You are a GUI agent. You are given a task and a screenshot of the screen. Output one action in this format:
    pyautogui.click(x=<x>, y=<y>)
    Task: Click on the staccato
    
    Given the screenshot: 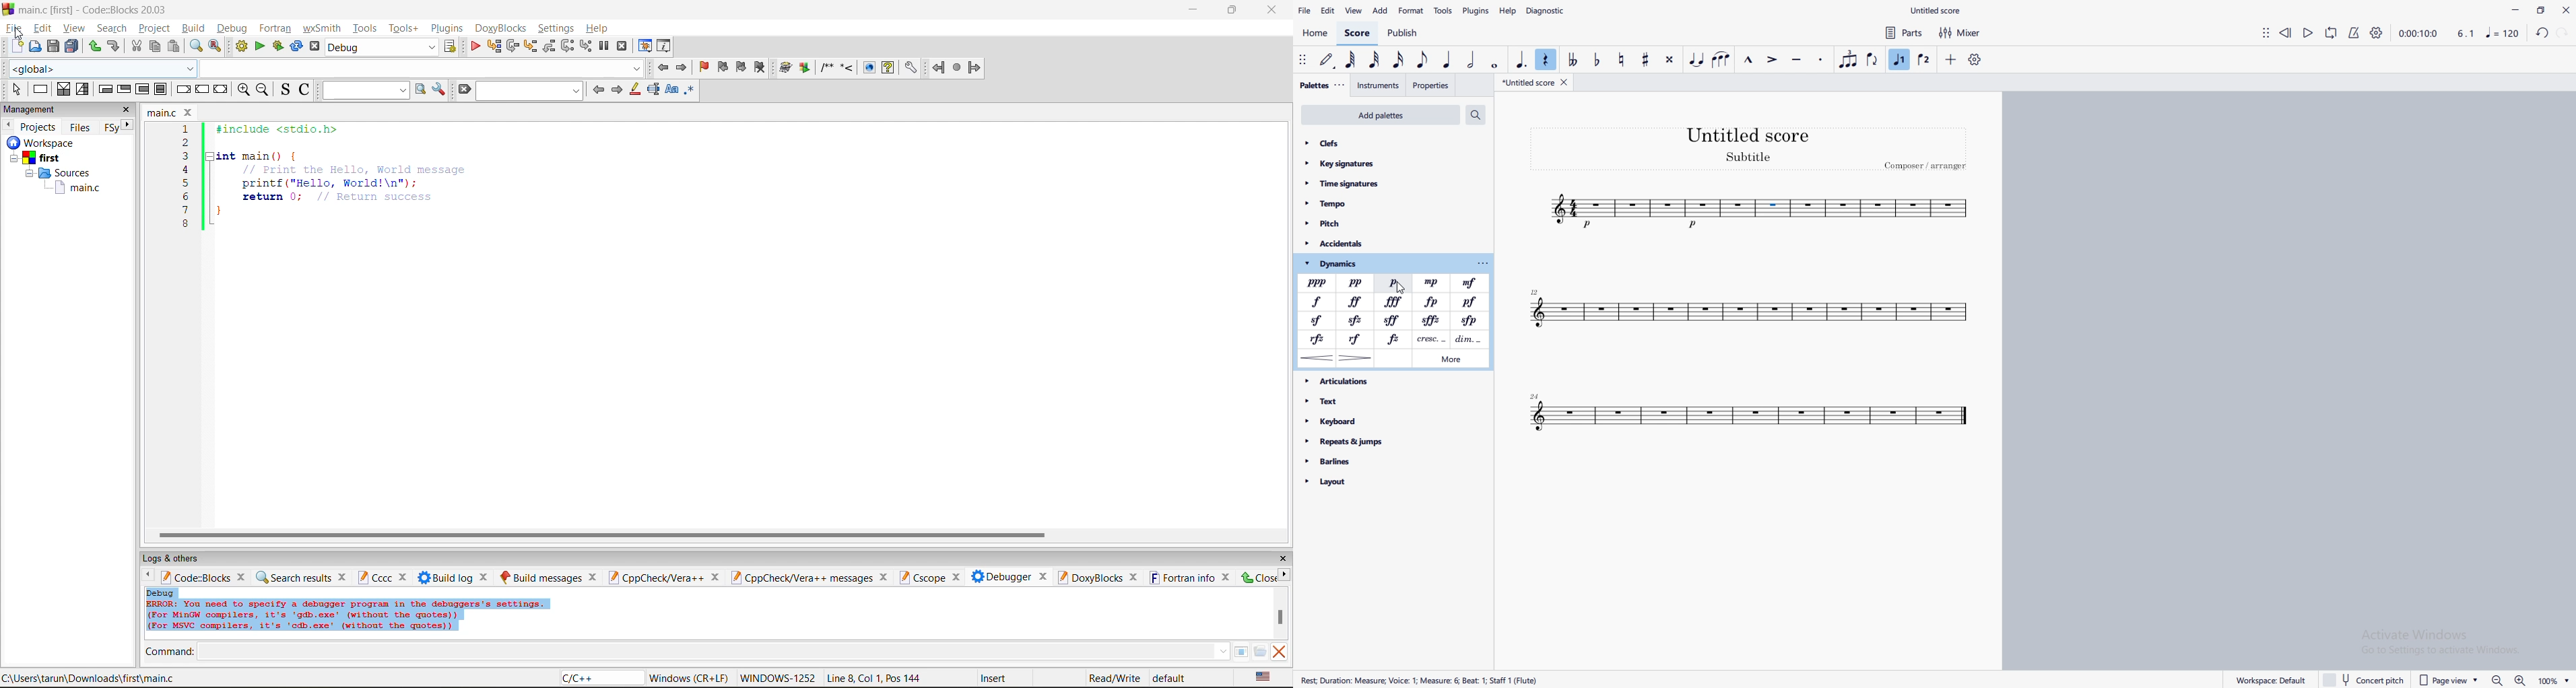 What is the action you would take?
    pyautogui.click(x=1820, y=59)
    